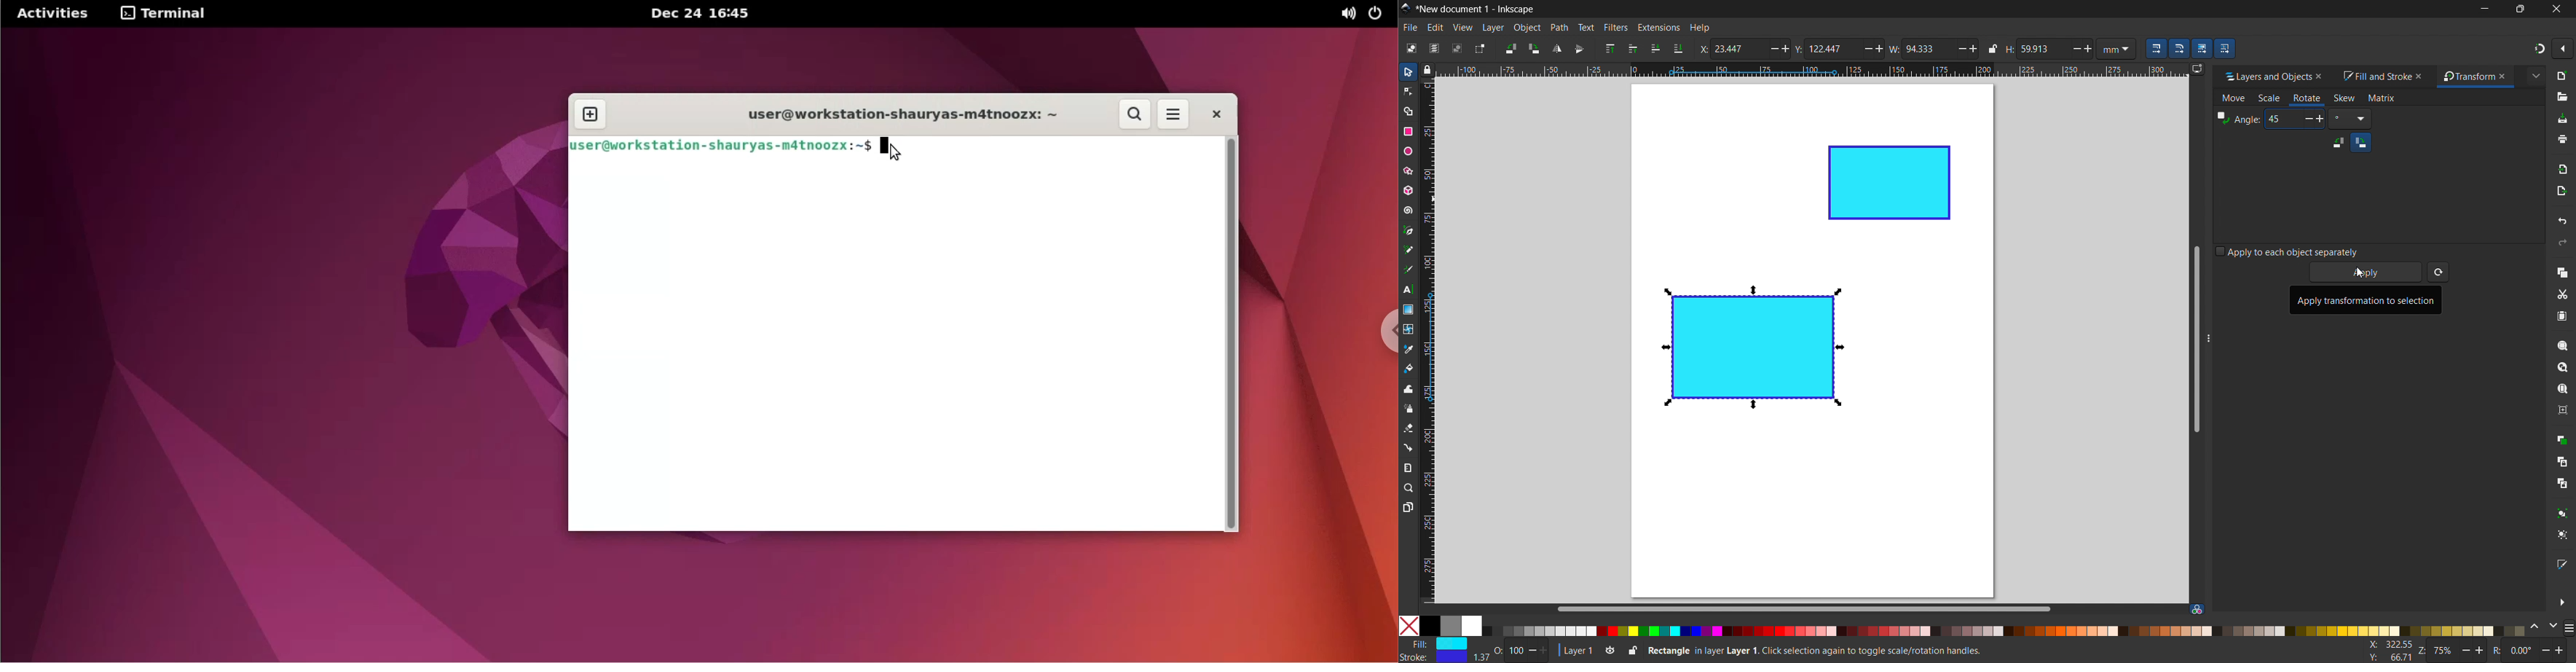  What do you see at coordinates (2367, 273) in the screenshot?
I see `apply` at bounding box center [2367, 273].